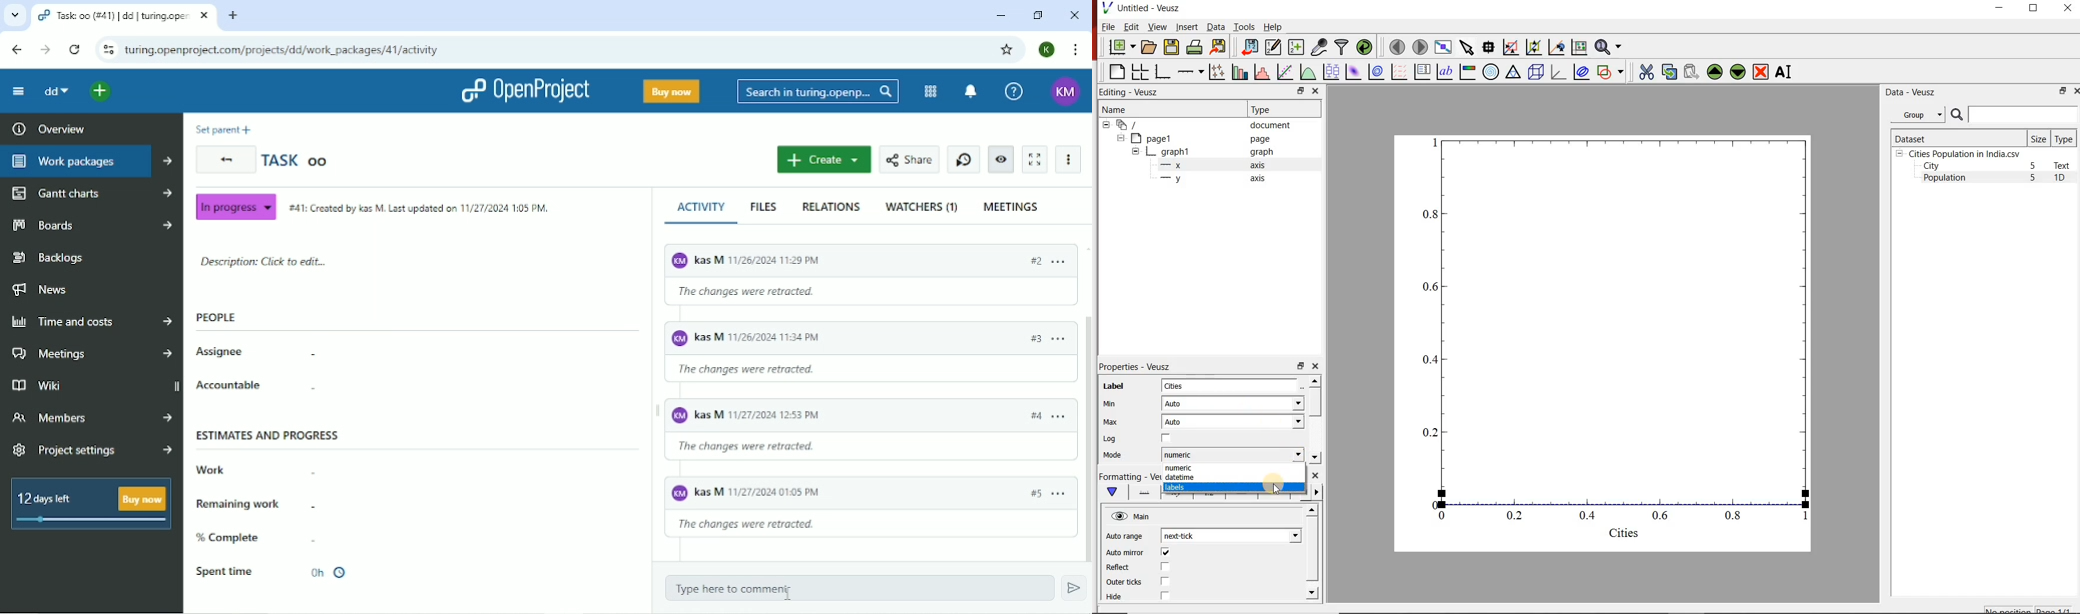  I want to click on City, so click(1931, 166).